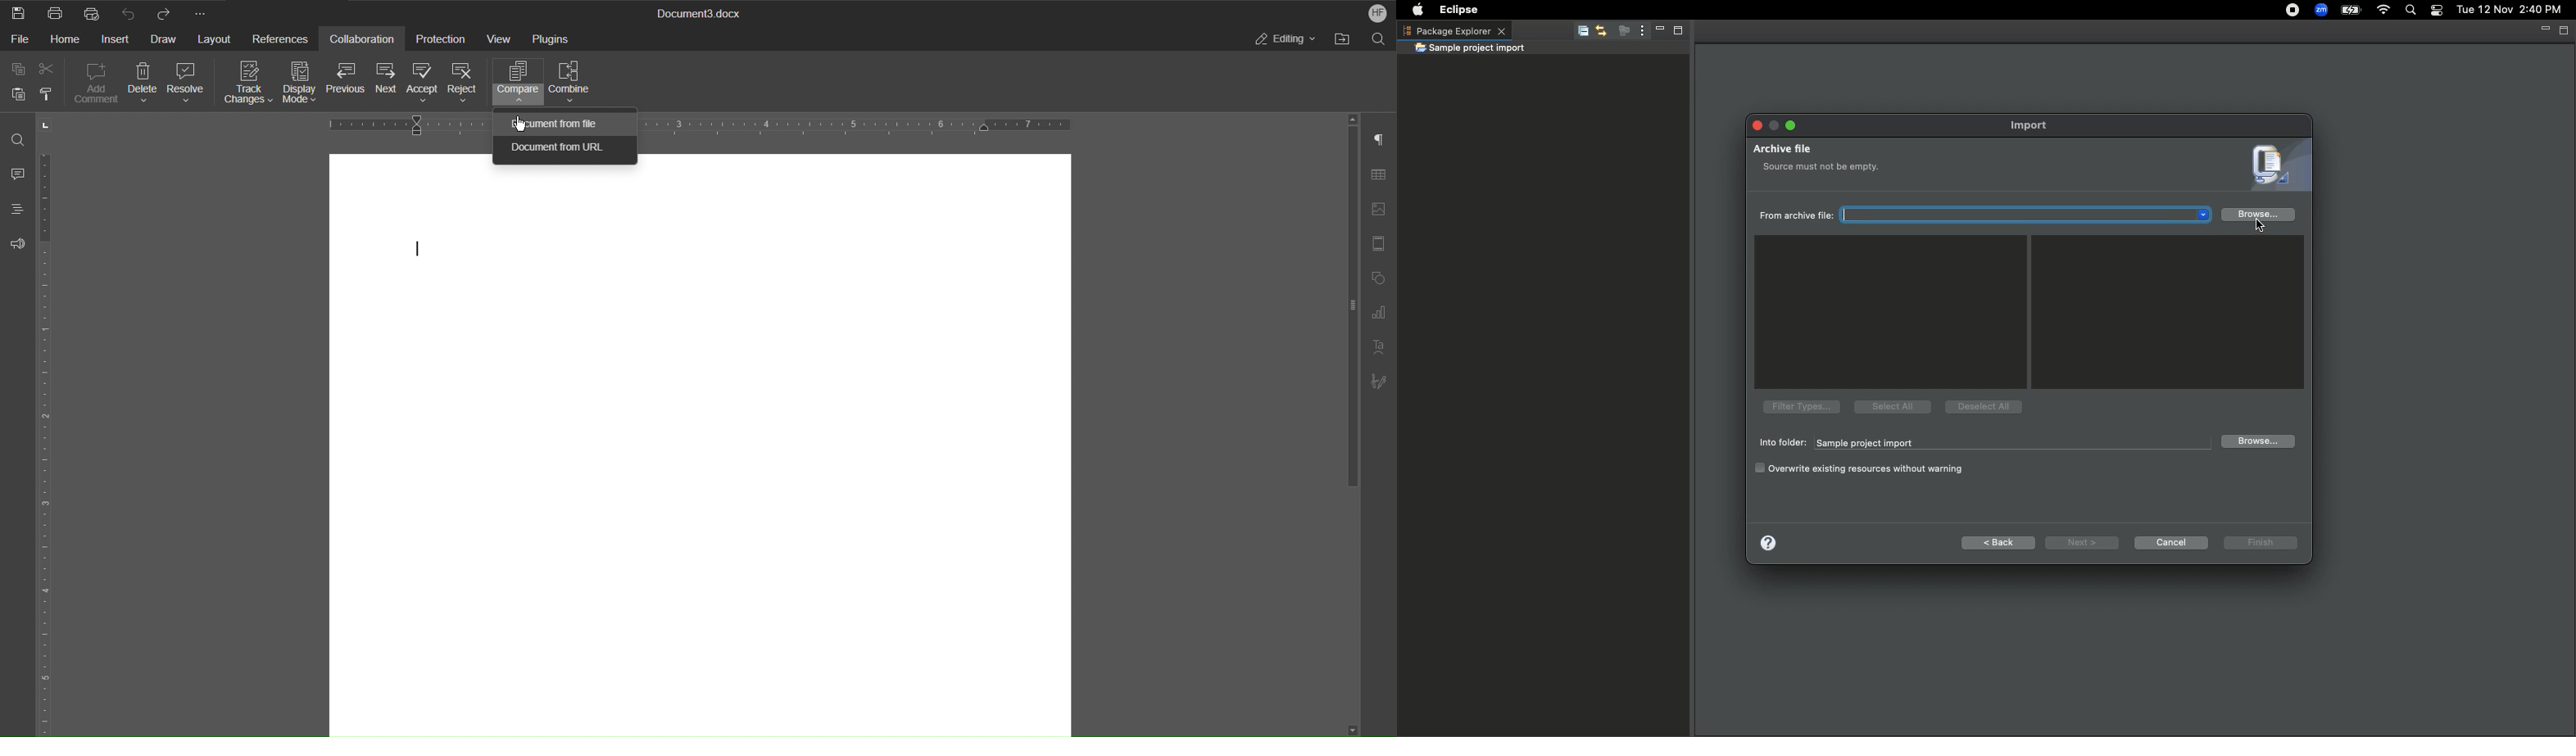  I want to click on Previous , so click(347, 81).